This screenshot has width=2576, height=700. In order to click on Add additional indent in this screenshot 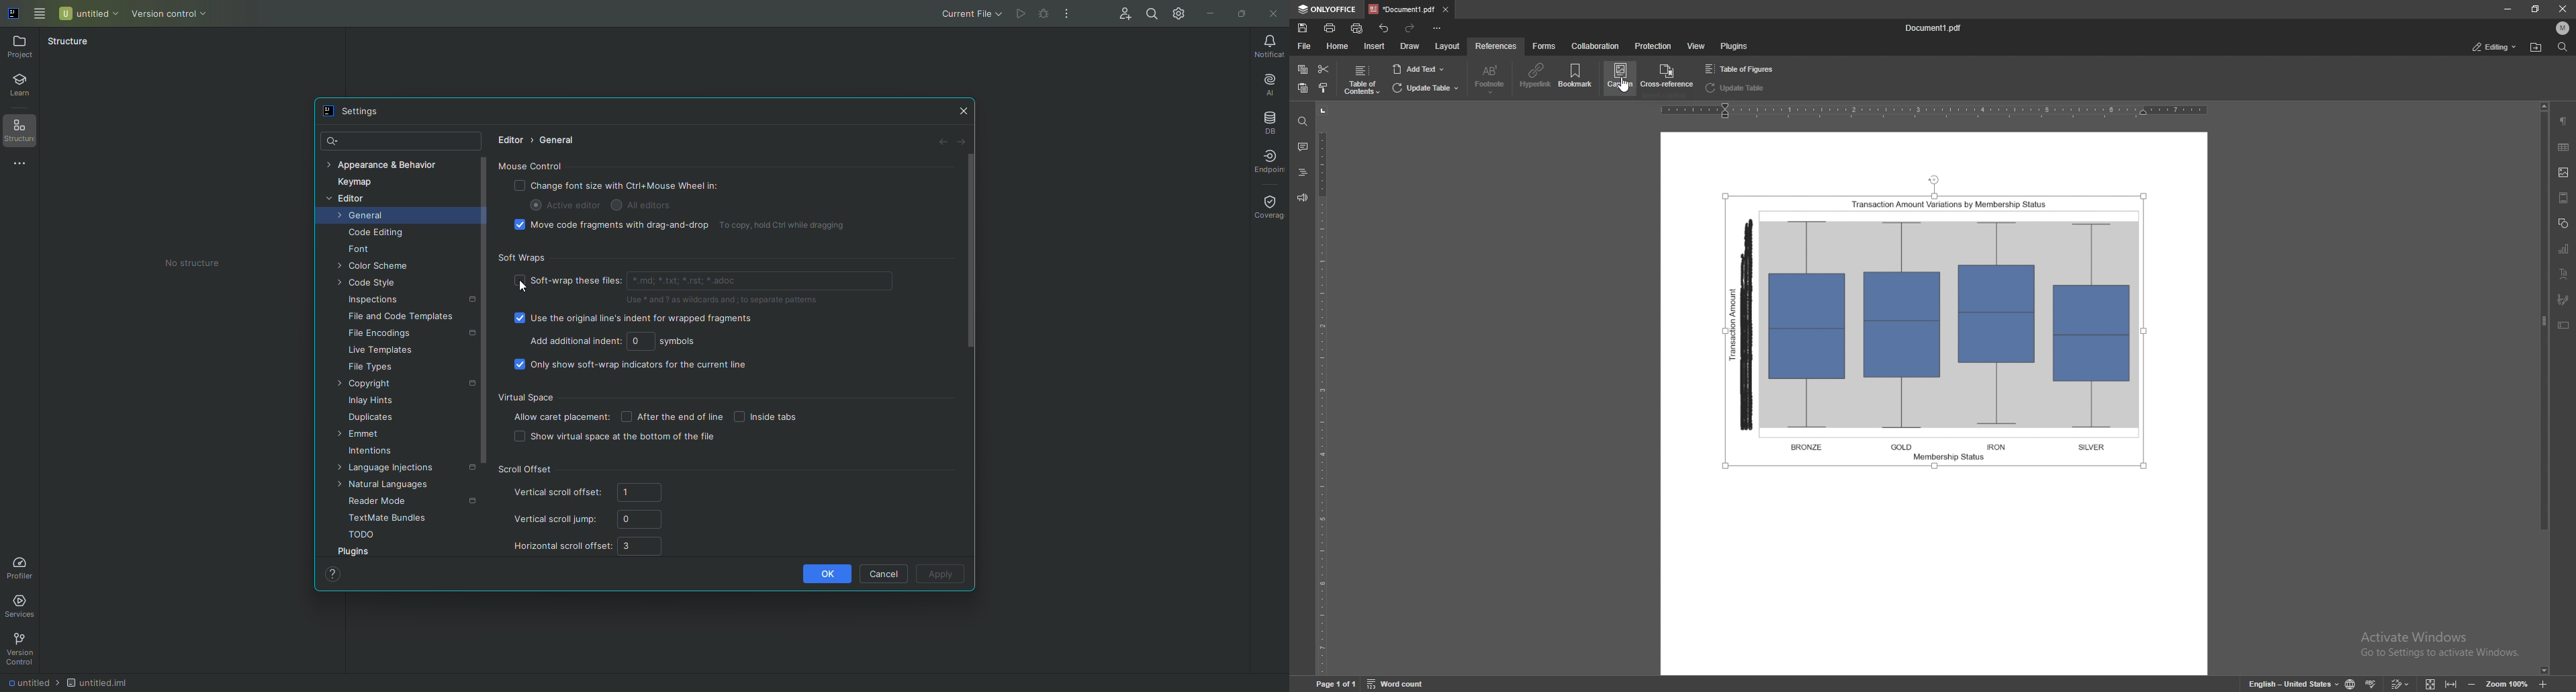, I will do `click(616, 343)`.